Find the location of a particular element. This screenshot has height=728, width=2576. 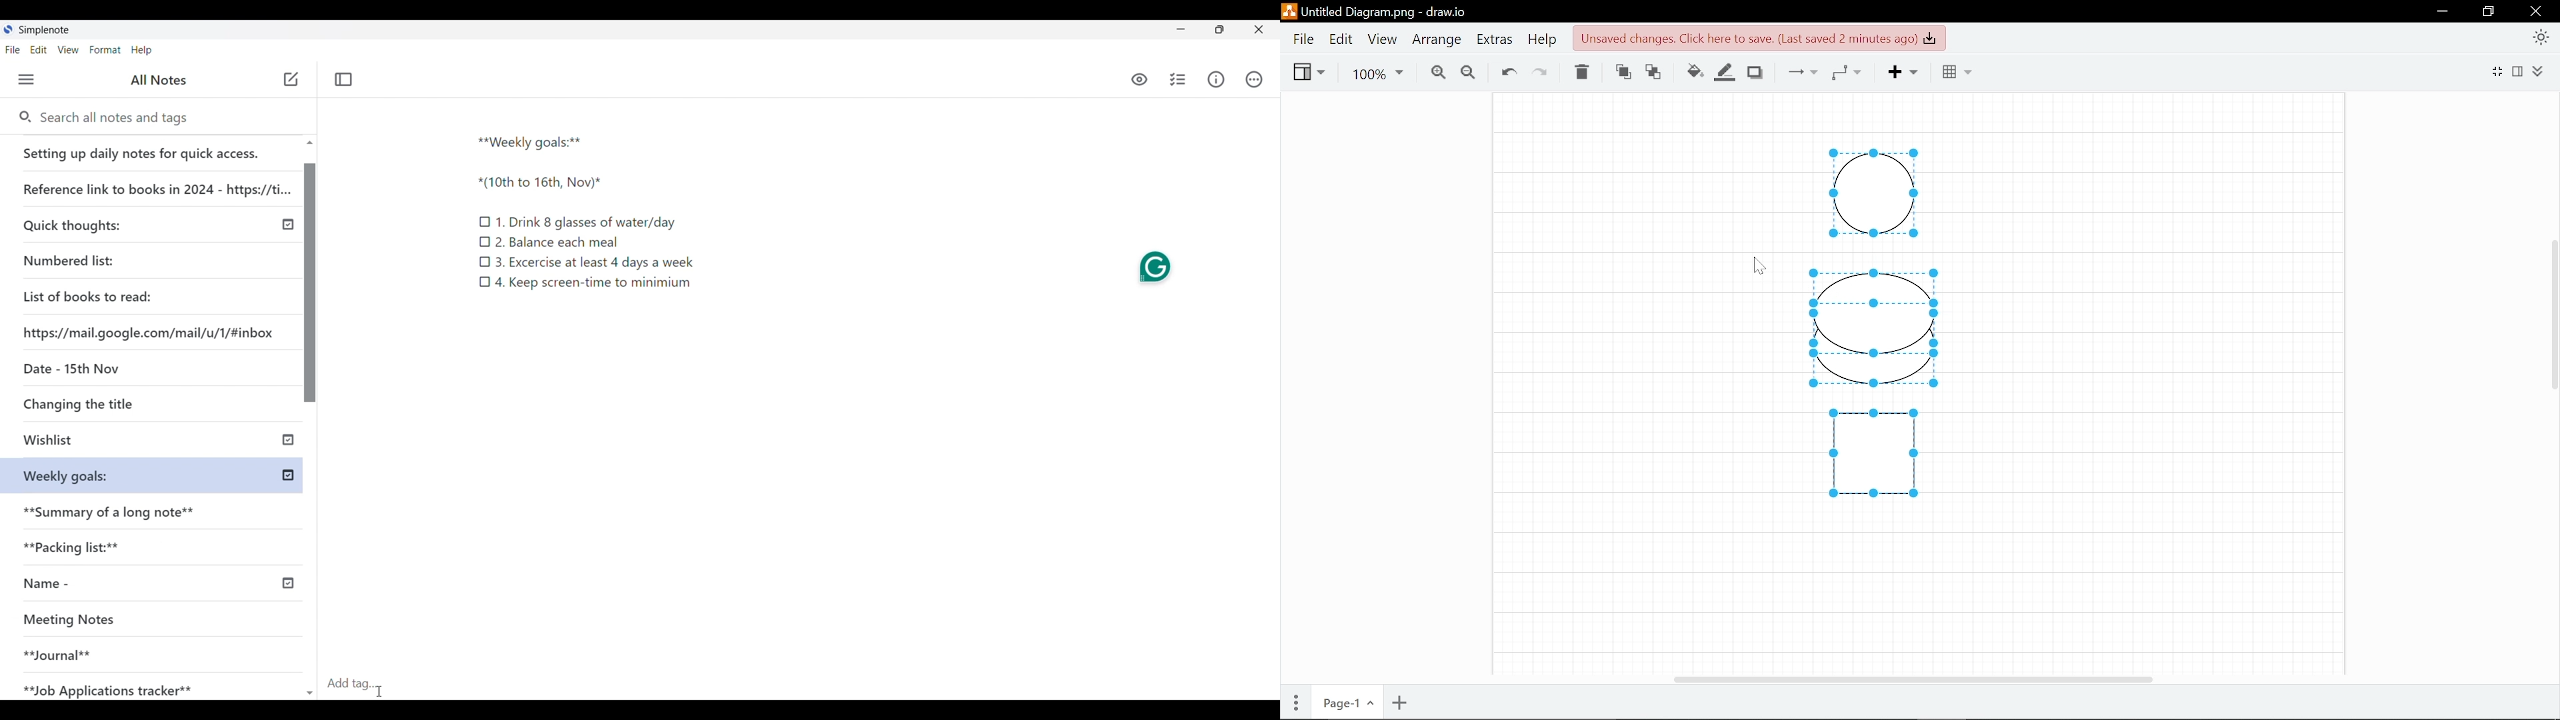

Current page is located at coordinates (1345, 704).